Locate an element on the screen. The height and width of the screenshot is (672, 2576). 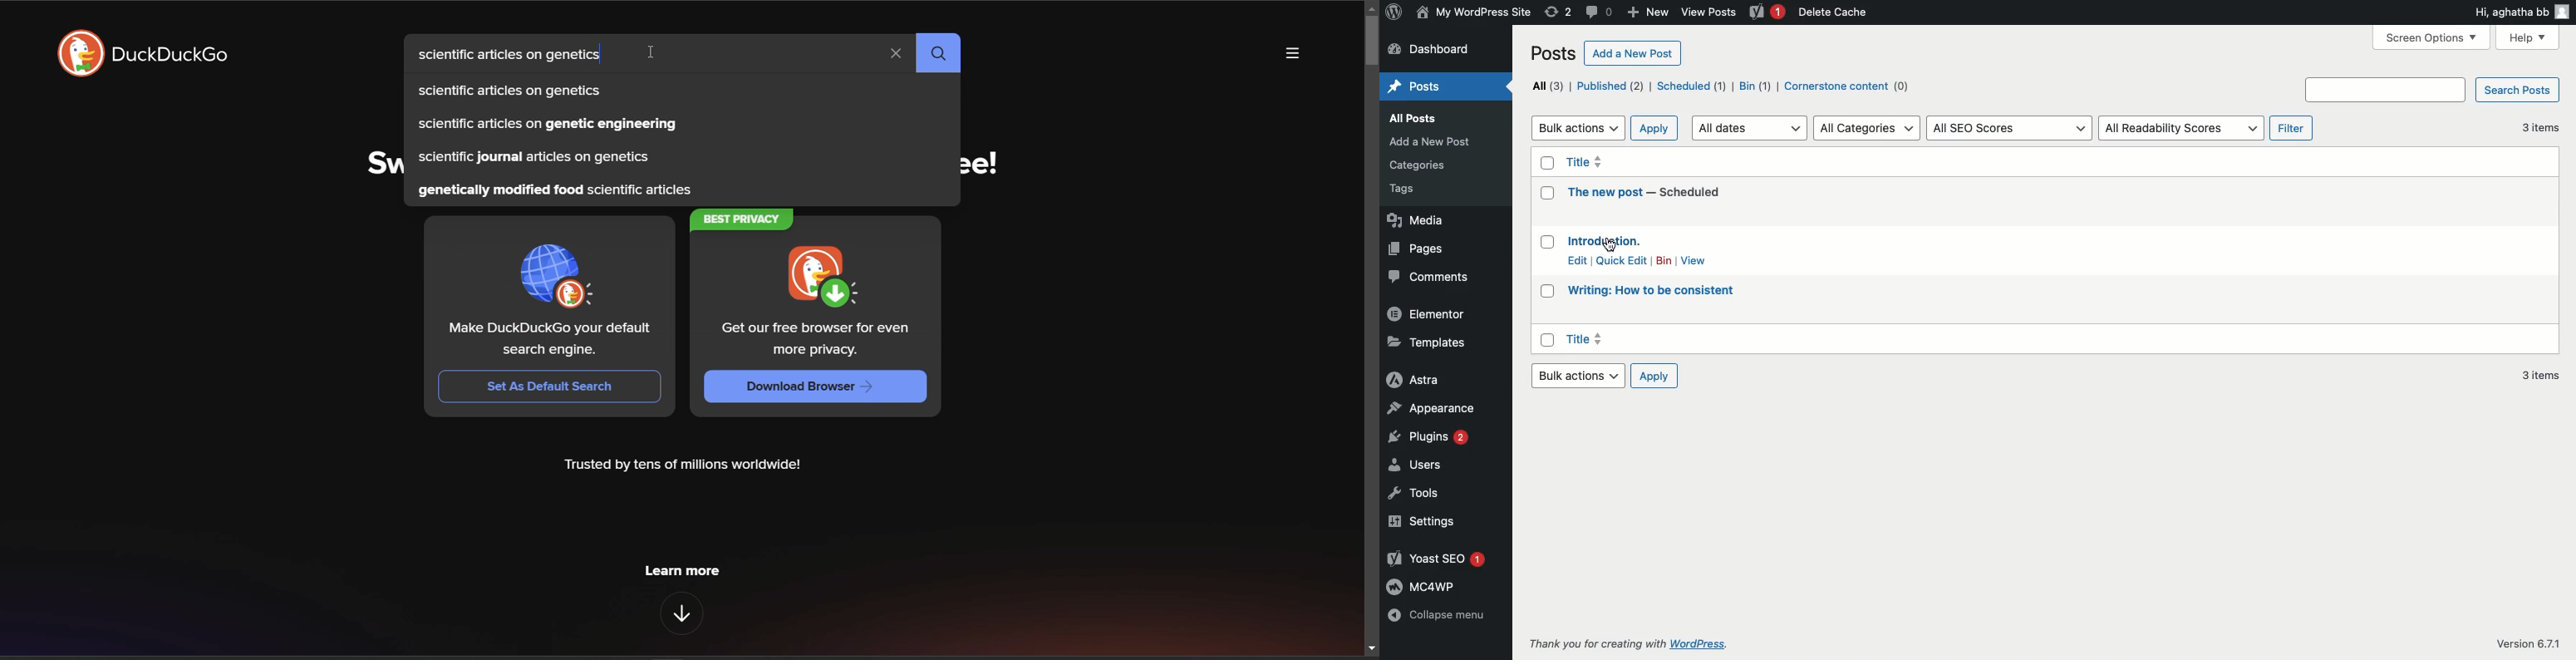
Search posts is located at coordinates (2386, 90).